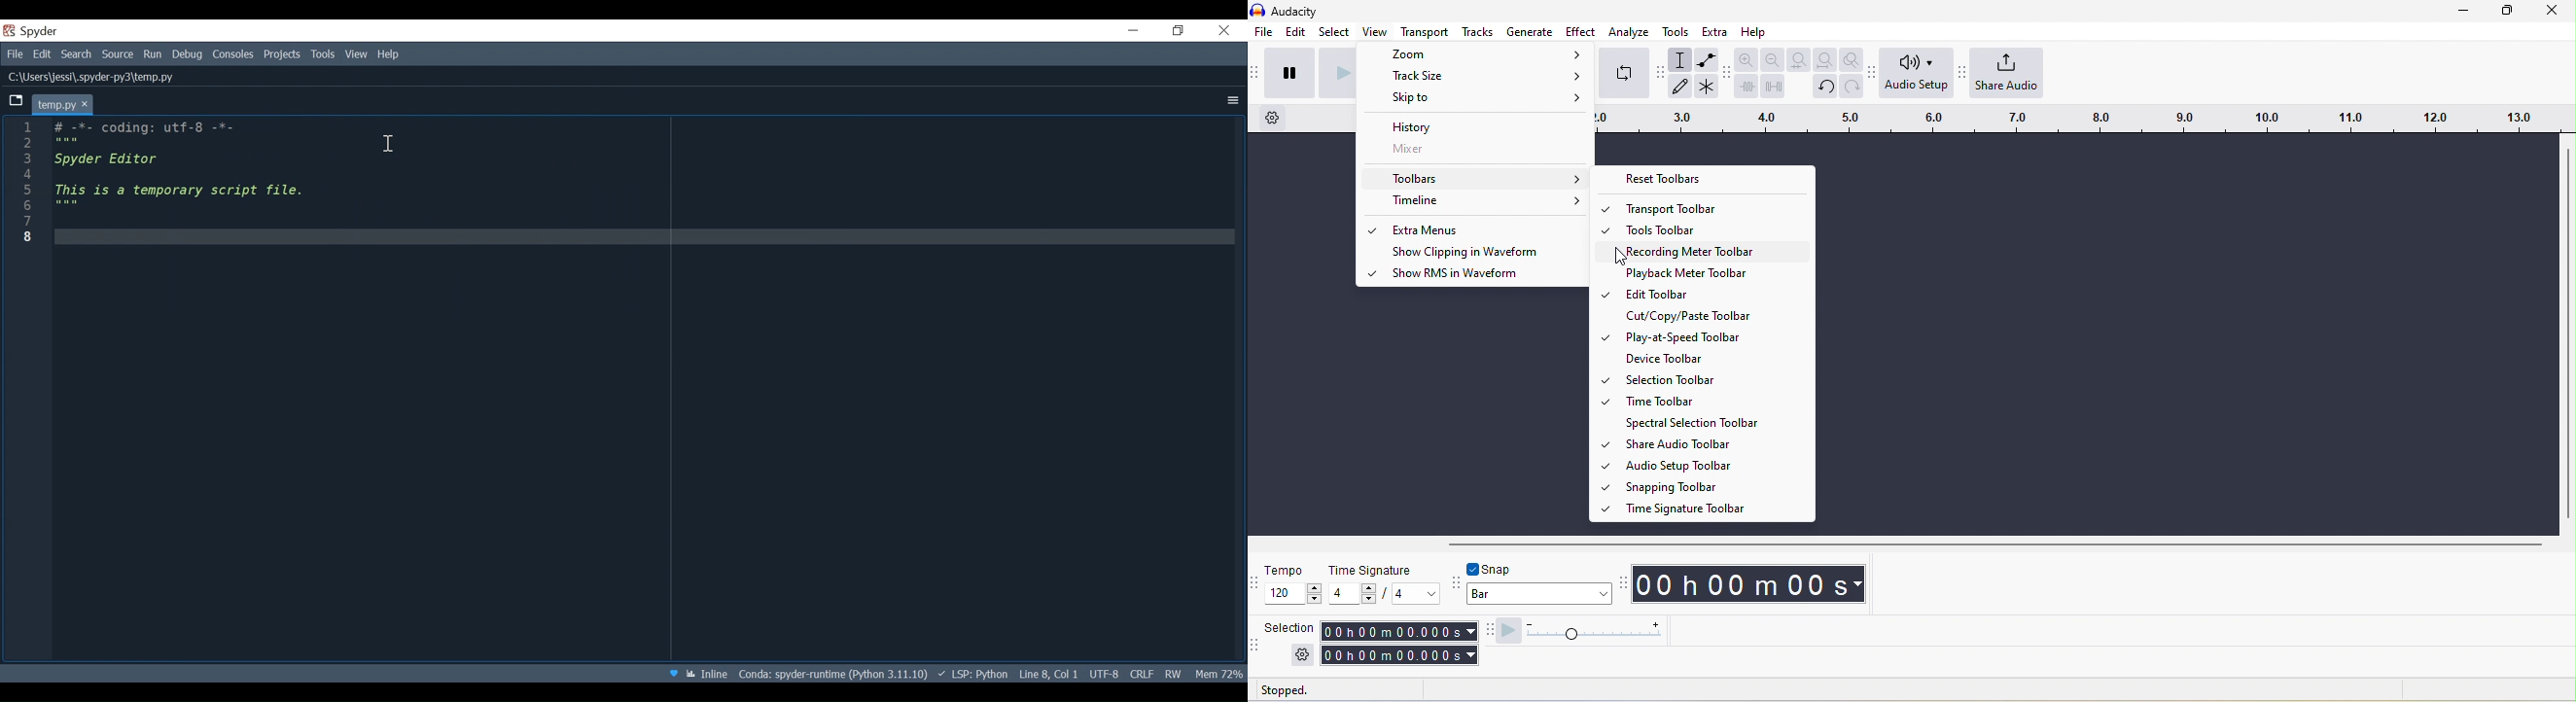 The width and height of the screenshot is (2576, 728). What do you see at coordinates (14, 54) in the screenshot?
I see `File` at bounding box center [14, 54].